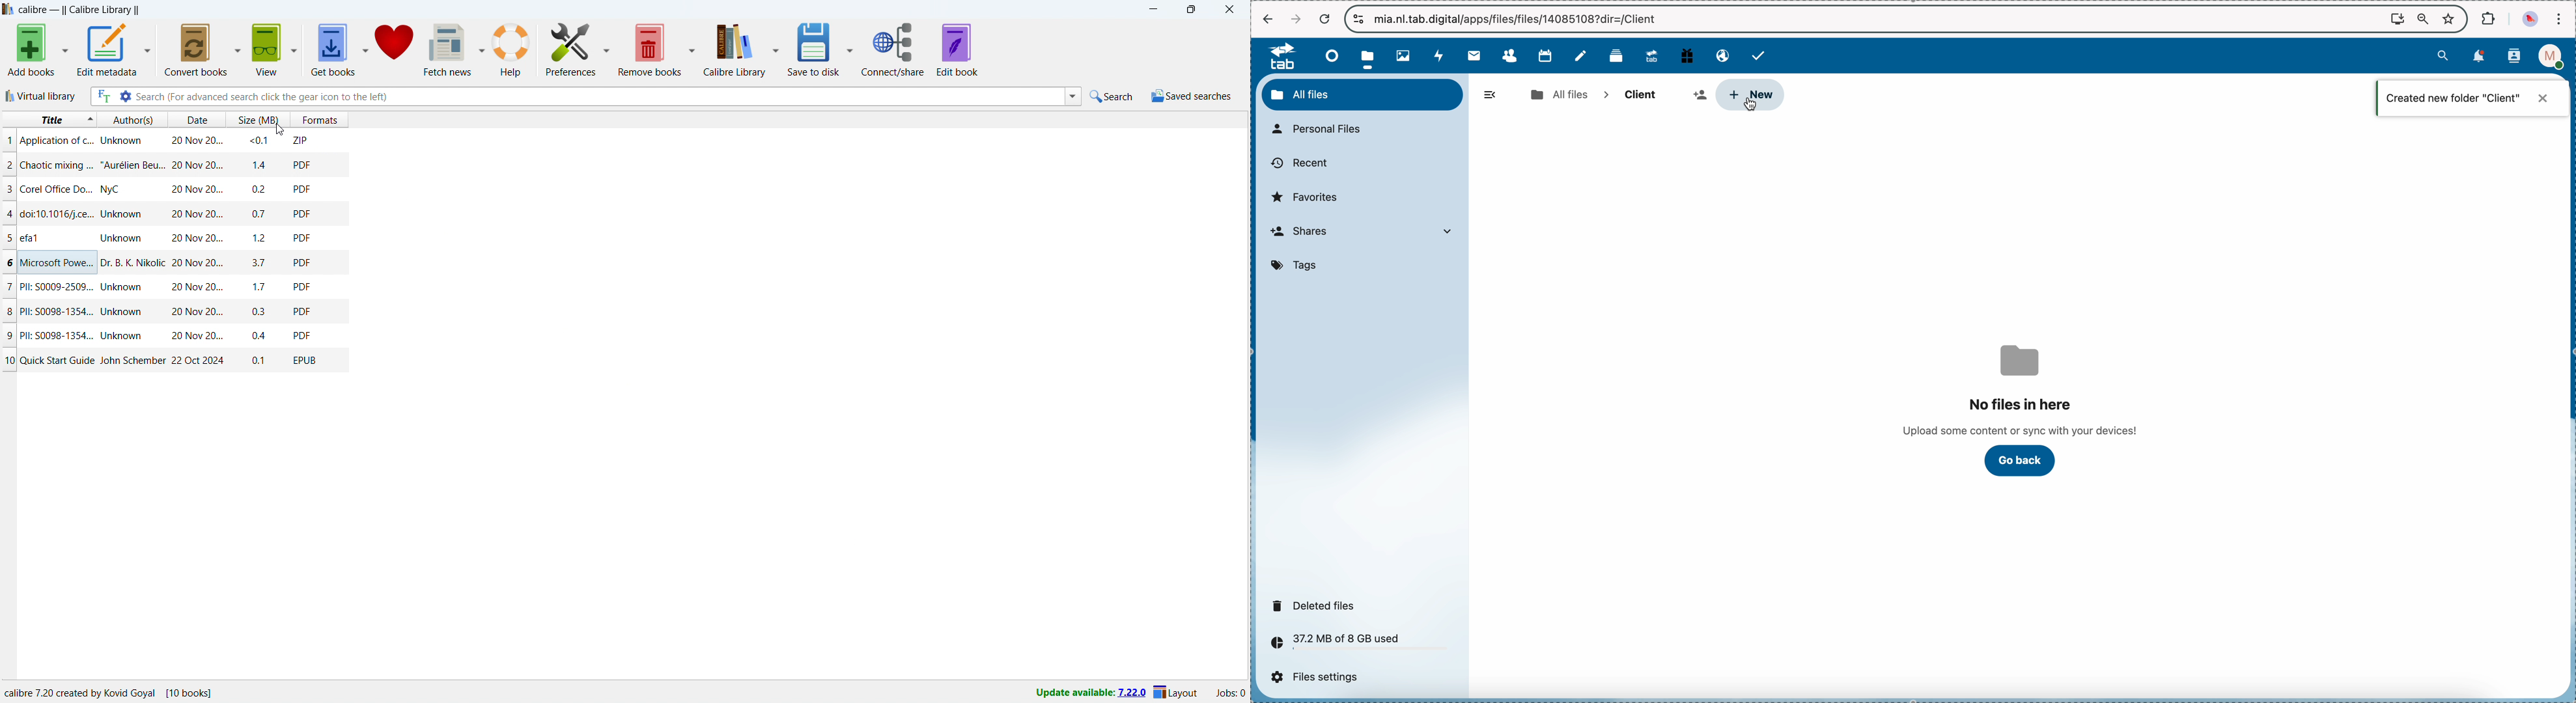 The height and width of the screenshot is (728, 2576). Describe the element at coordinates (813, 49) in the screenshot. I see `save to disk` at that location.